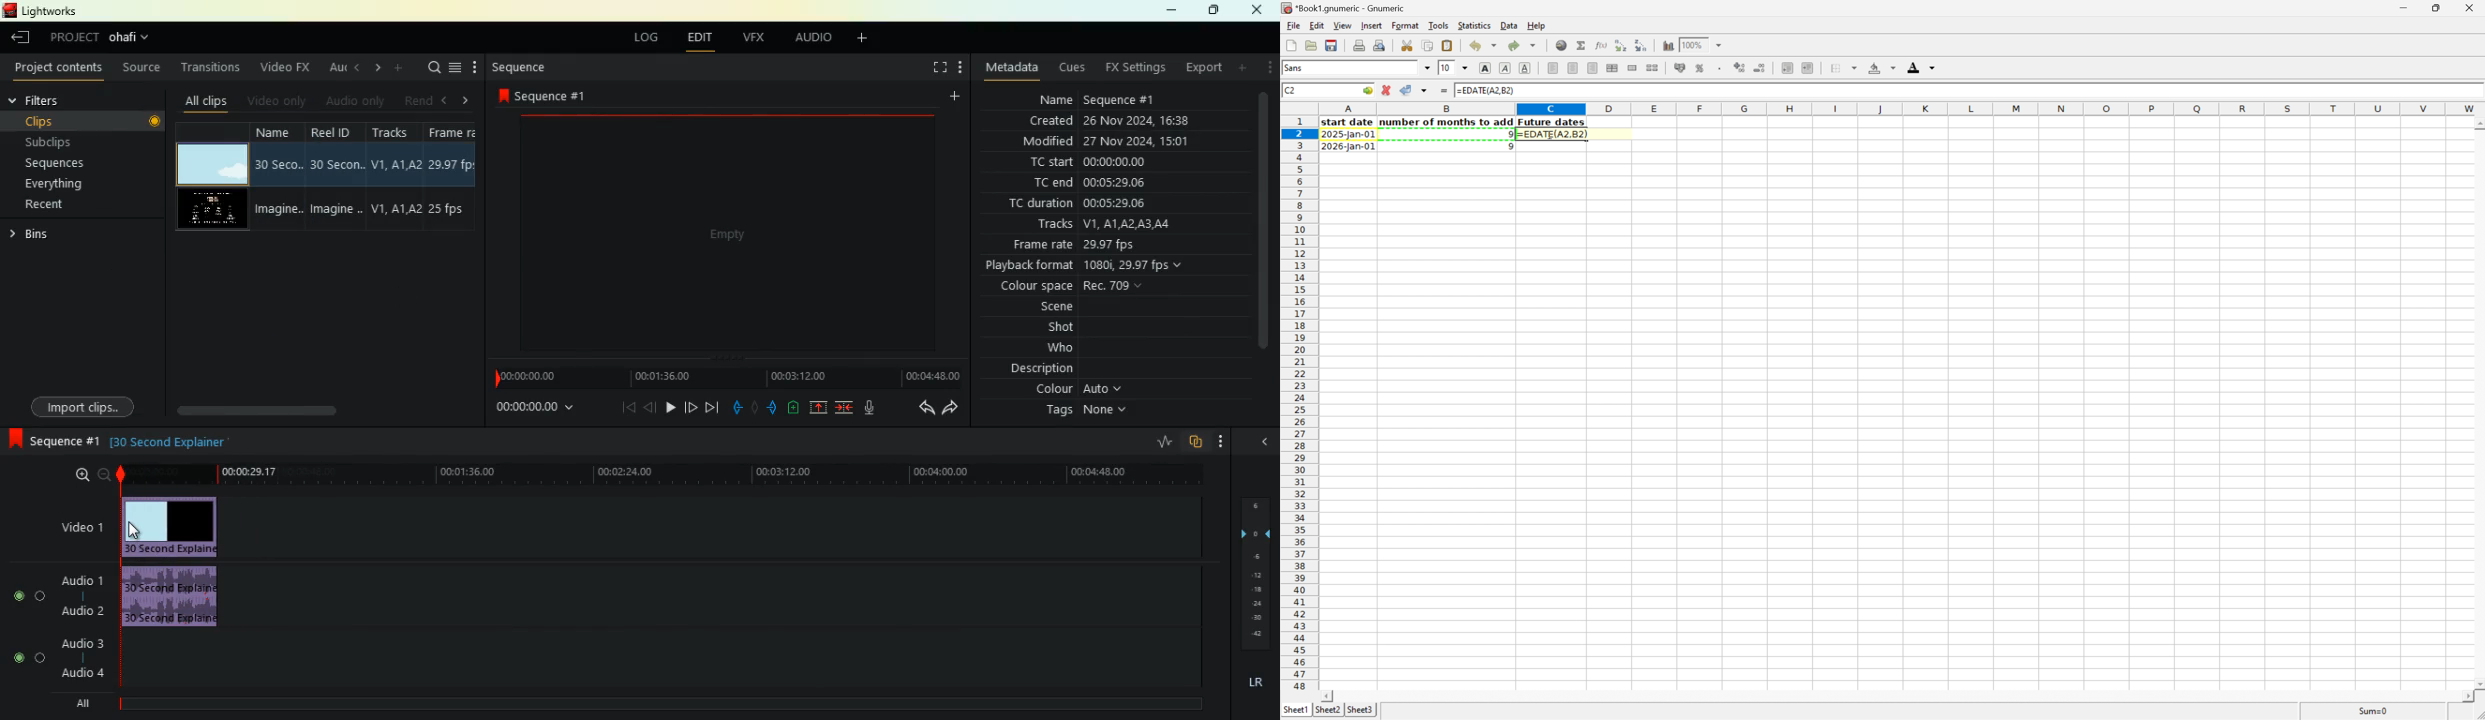  Describe the element at coordinates (1553, 123) in the screenshot. I see `future dates` at that location.